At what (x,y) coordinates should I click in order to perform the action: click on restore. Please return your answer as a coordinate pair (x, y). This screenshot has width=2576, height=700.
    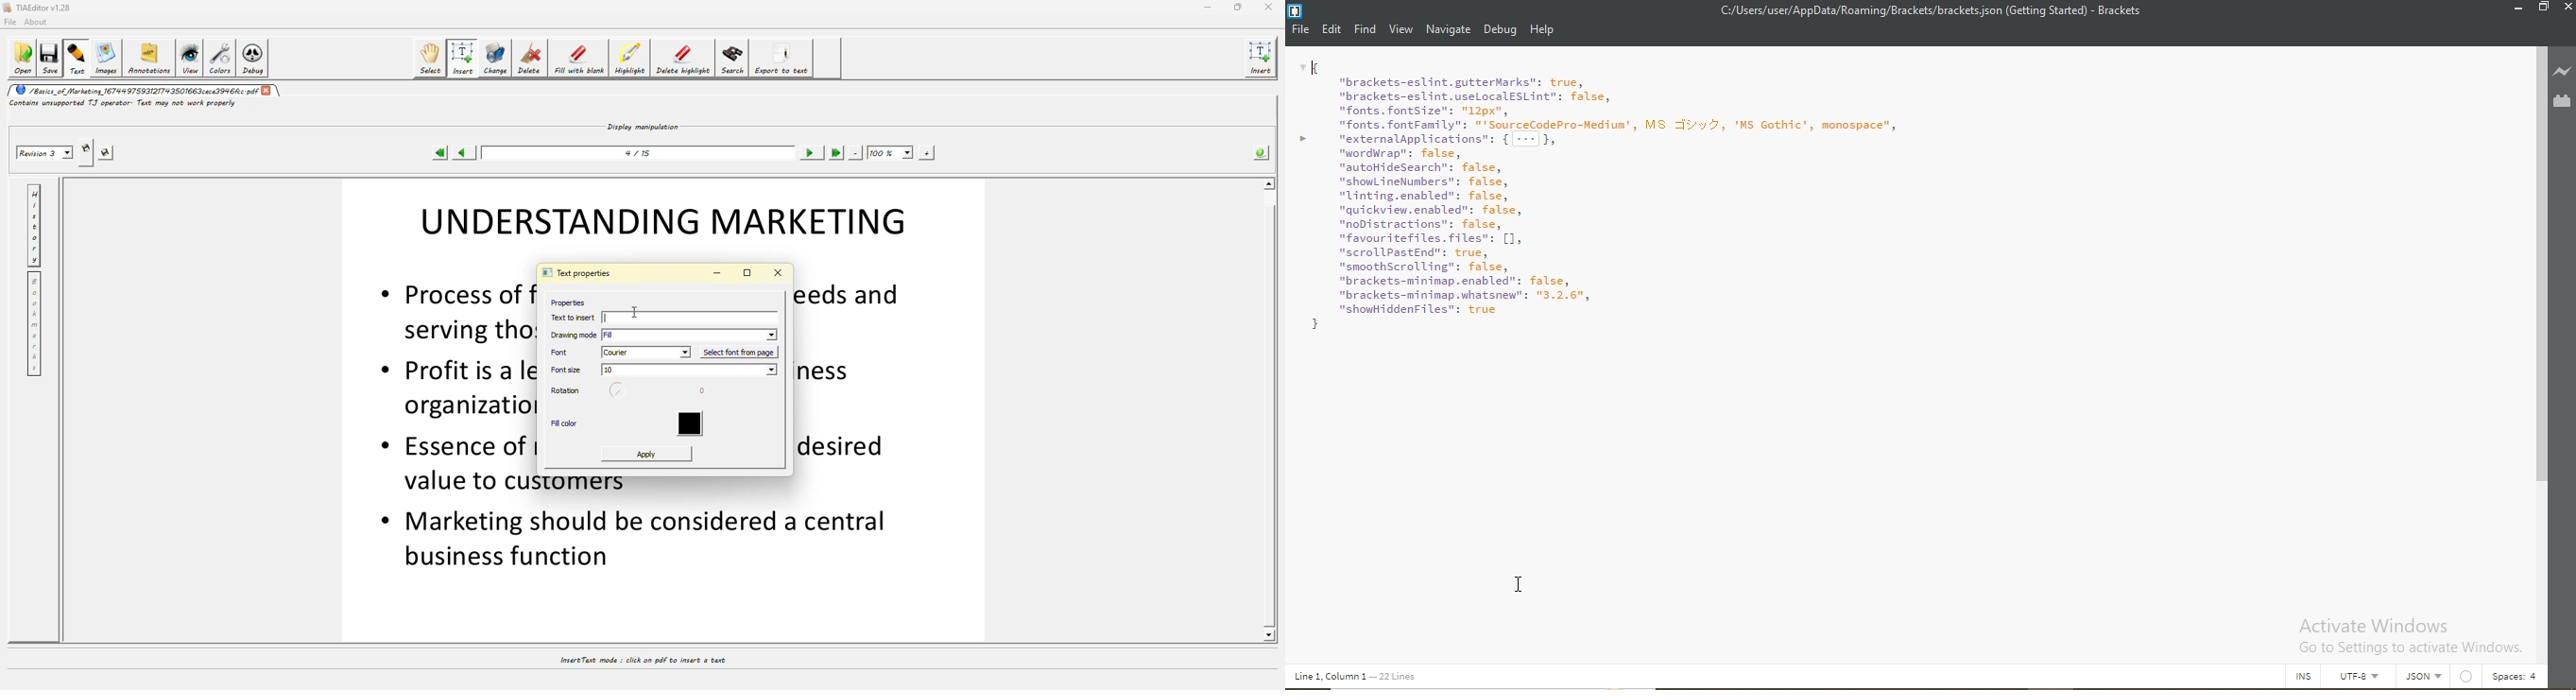
    Looking at the image, I should click on (2544, 9).